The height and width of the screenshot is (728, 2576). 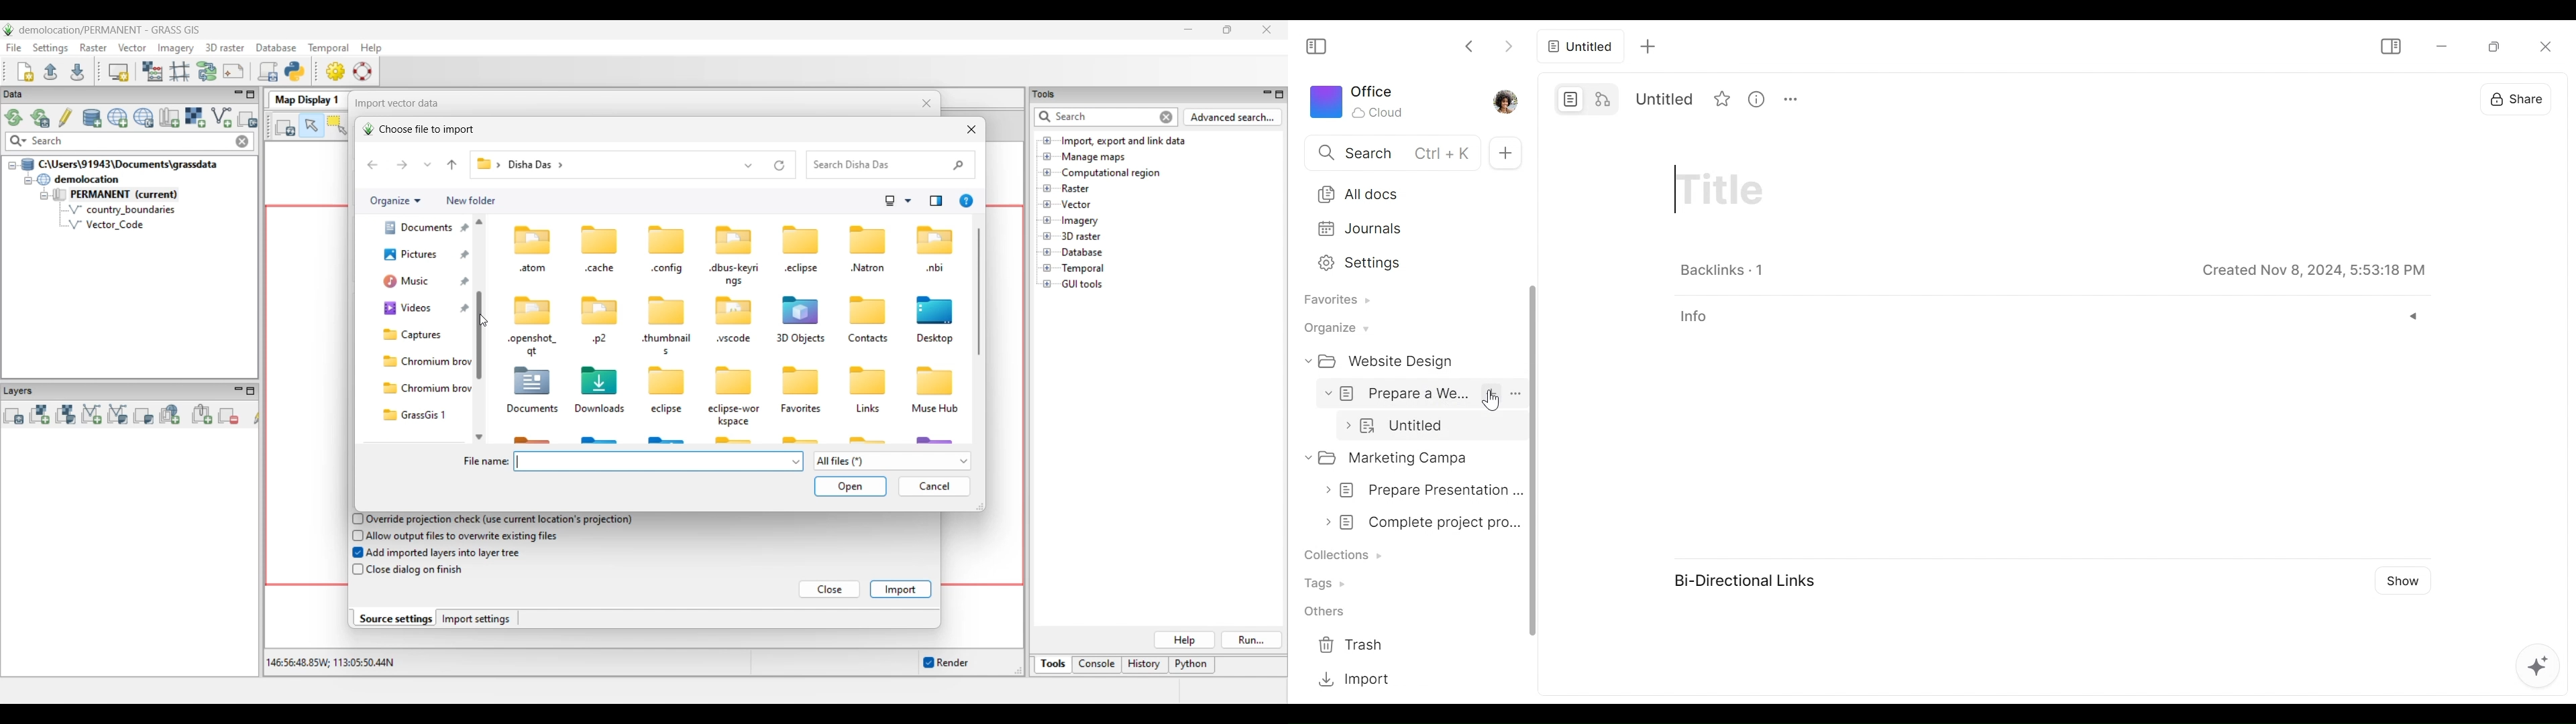 What do you see at coordinates (1568, 99) in the screenshot?
I see `Page mode` at bounding box center [1568, 99].